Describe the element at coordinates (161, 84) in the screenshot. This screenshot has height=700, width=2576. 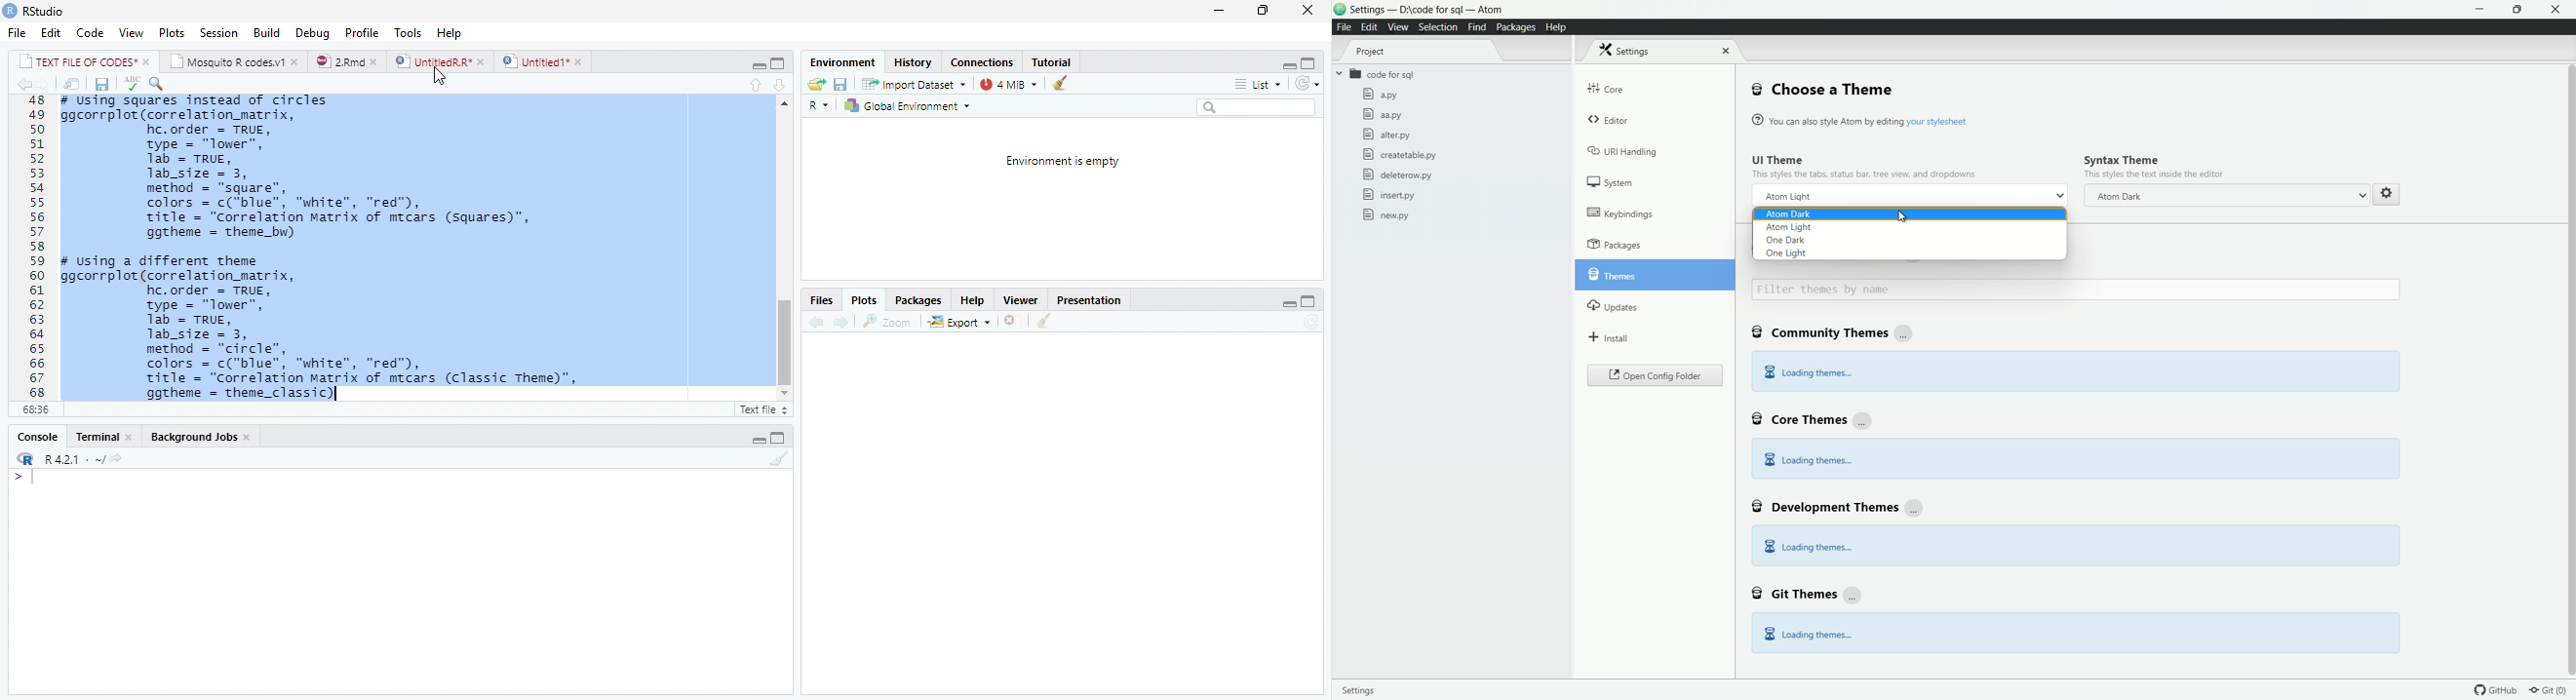
I see `find/replace` at that location.